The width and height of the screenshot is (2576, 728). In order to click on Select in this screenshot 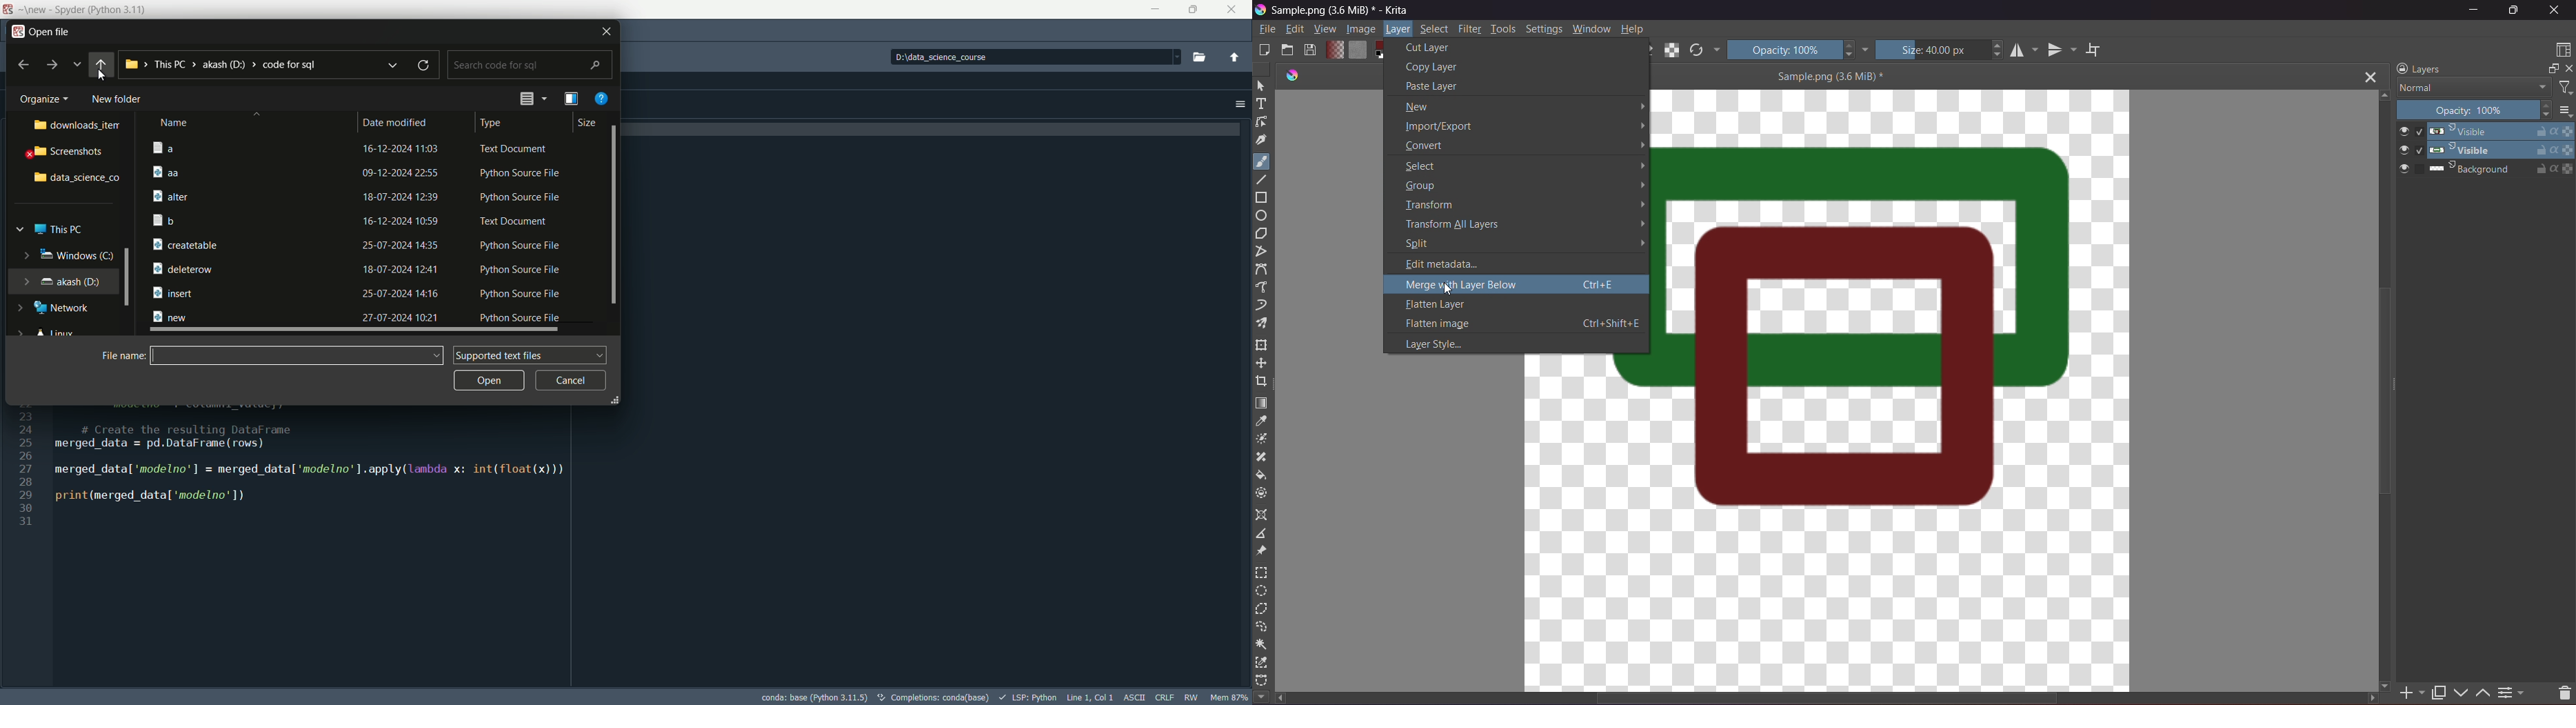, I will do `click(1522, 167)`.